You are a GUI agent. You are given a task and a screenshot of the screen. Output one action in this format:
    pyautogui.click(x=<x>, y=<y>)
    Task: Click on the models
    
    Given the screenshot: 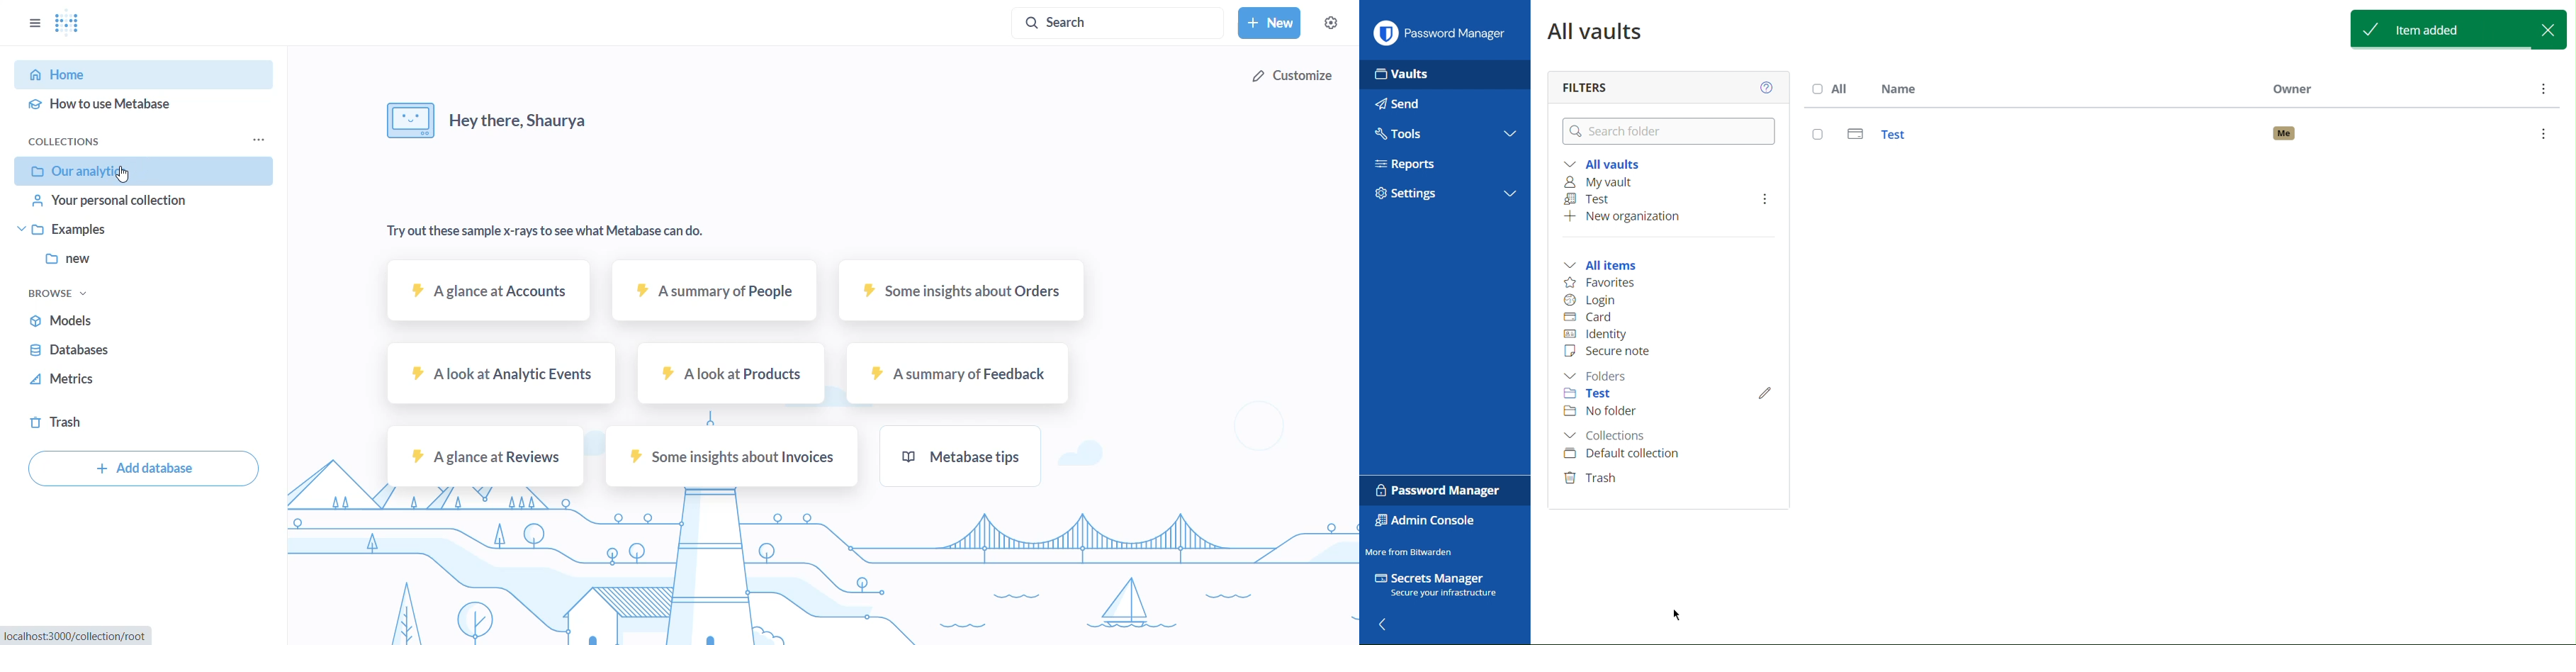 What is the action you would take?
    pyautogui.click(x=142, y=325)
    